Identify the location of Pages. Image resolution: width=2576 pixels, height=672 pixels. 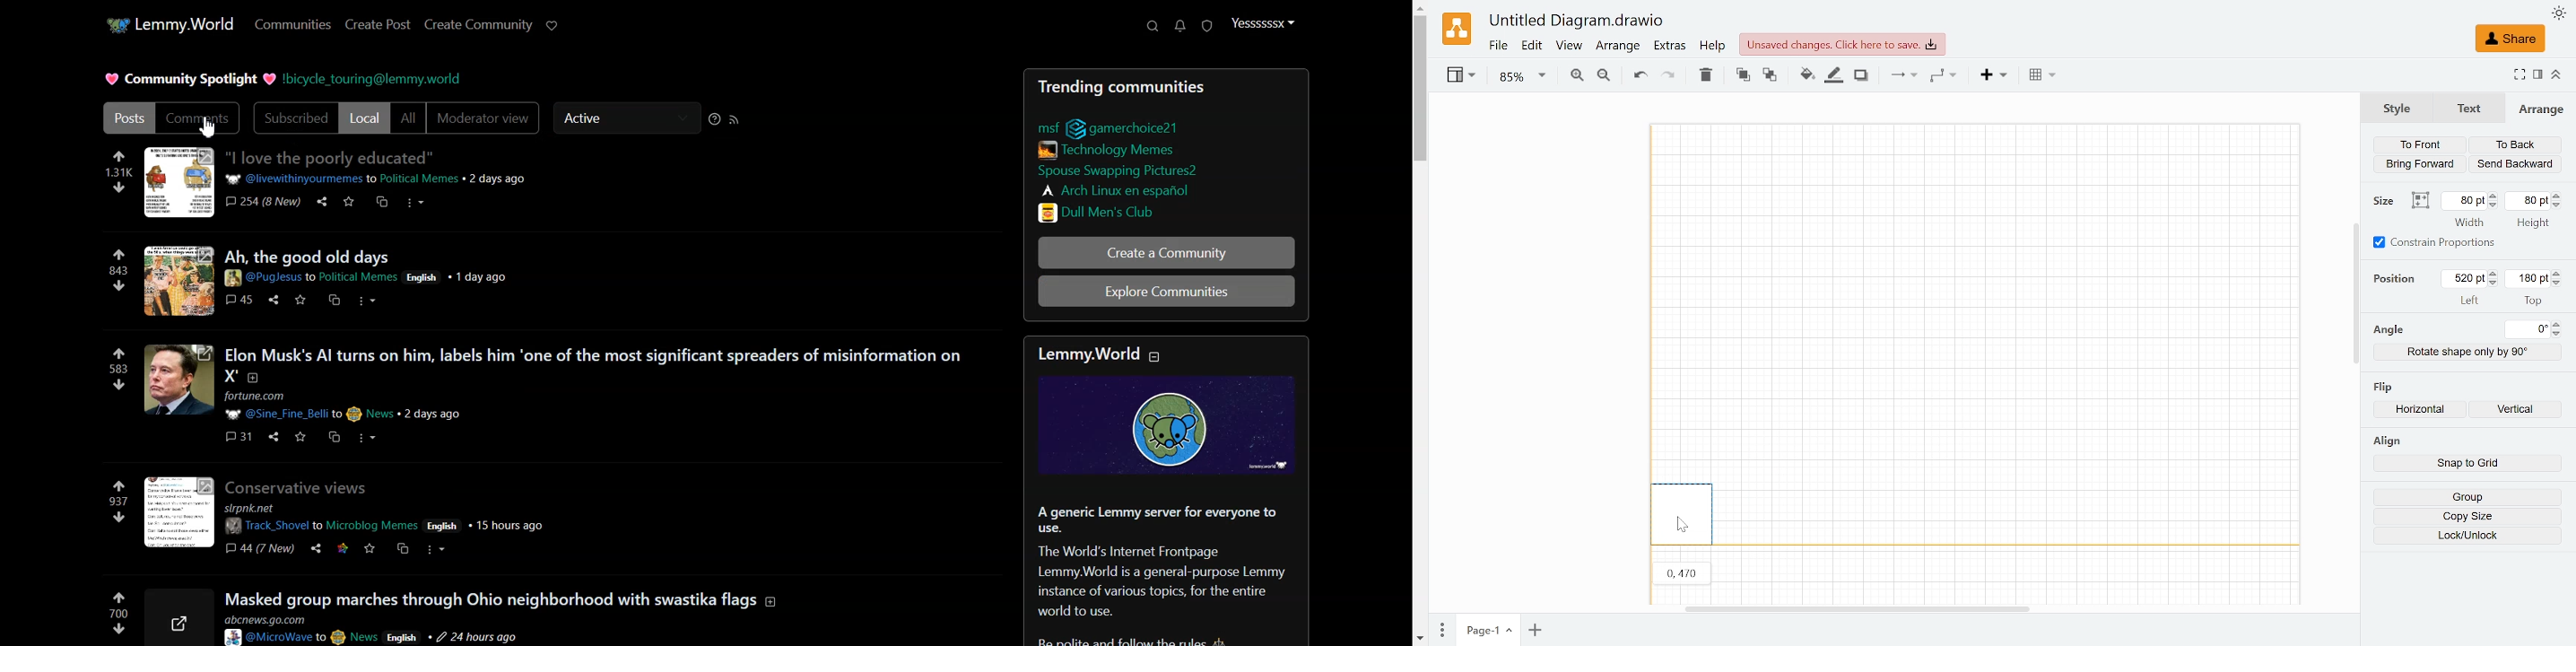
(1440, 631).